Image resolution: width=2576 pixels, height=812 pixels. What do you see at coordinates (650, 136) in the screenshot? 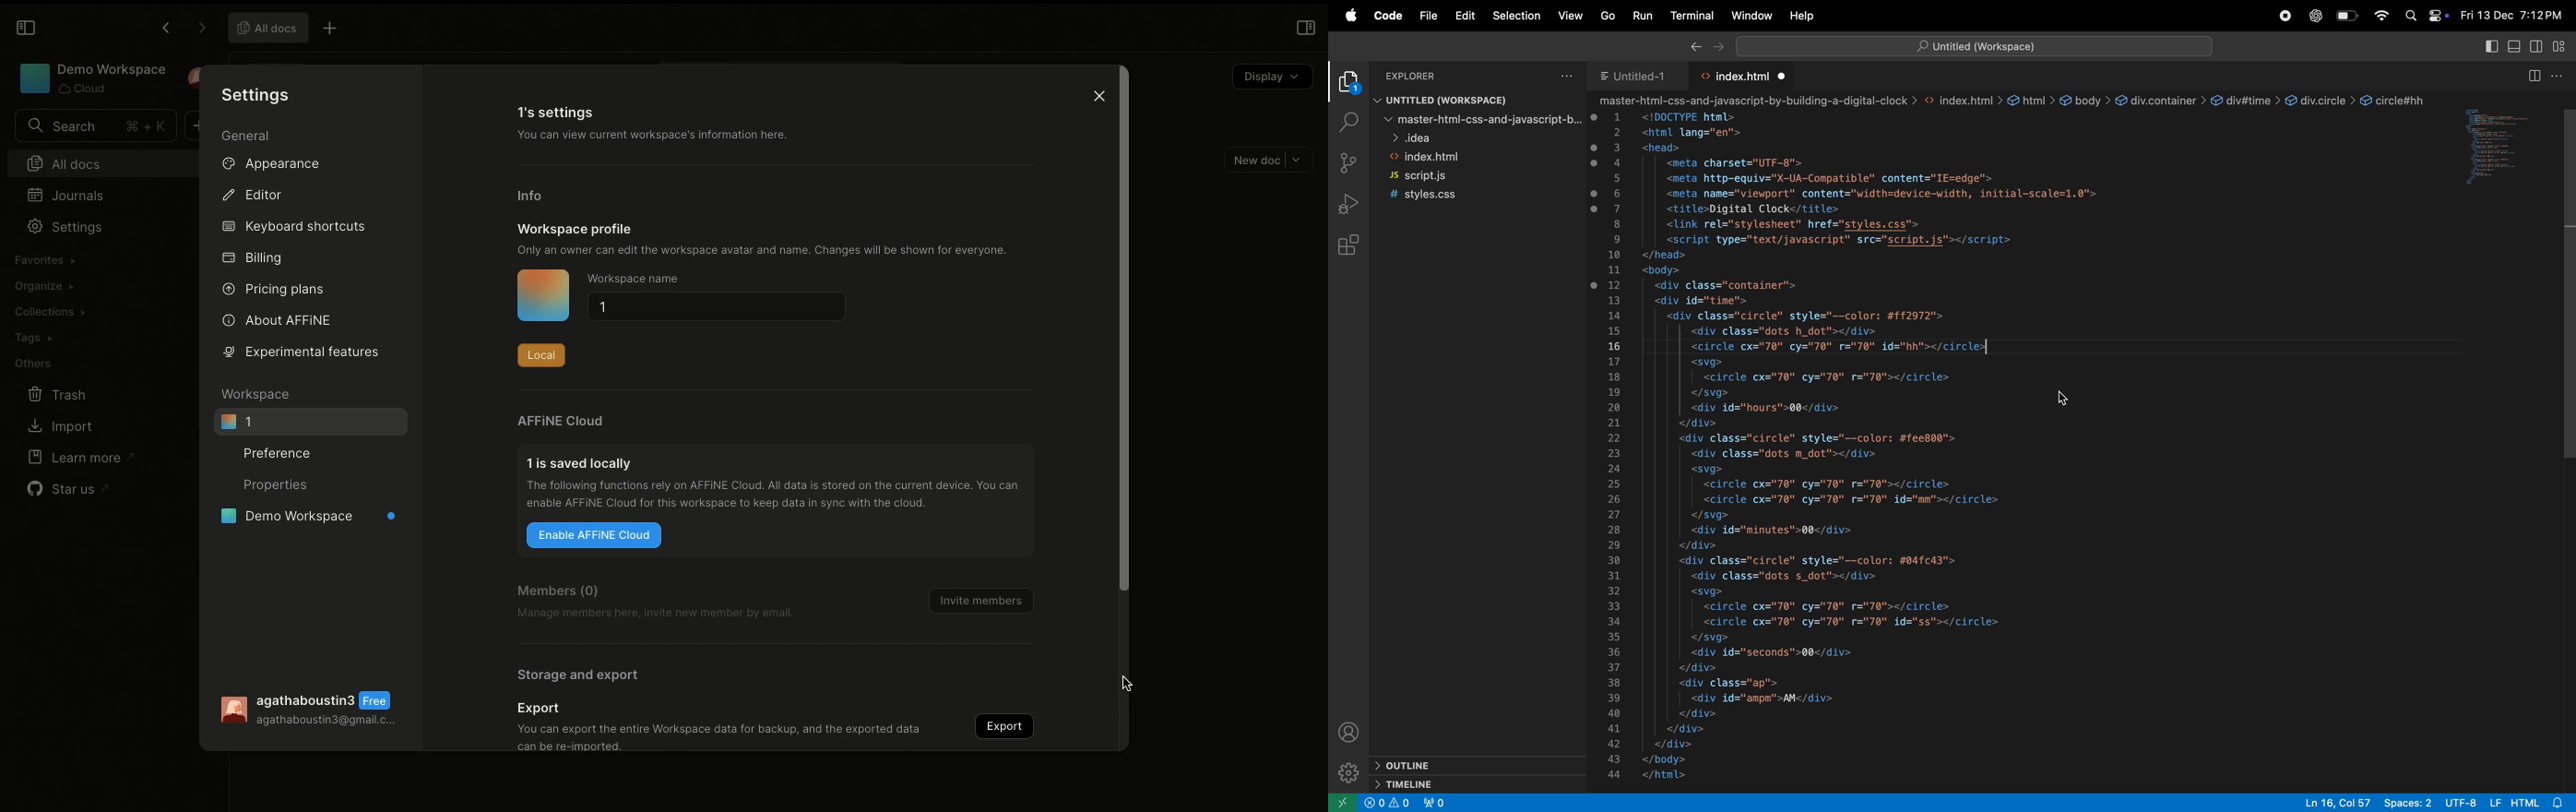
I see `You can view current workspace's information here.` at bounding box center [650, 136].